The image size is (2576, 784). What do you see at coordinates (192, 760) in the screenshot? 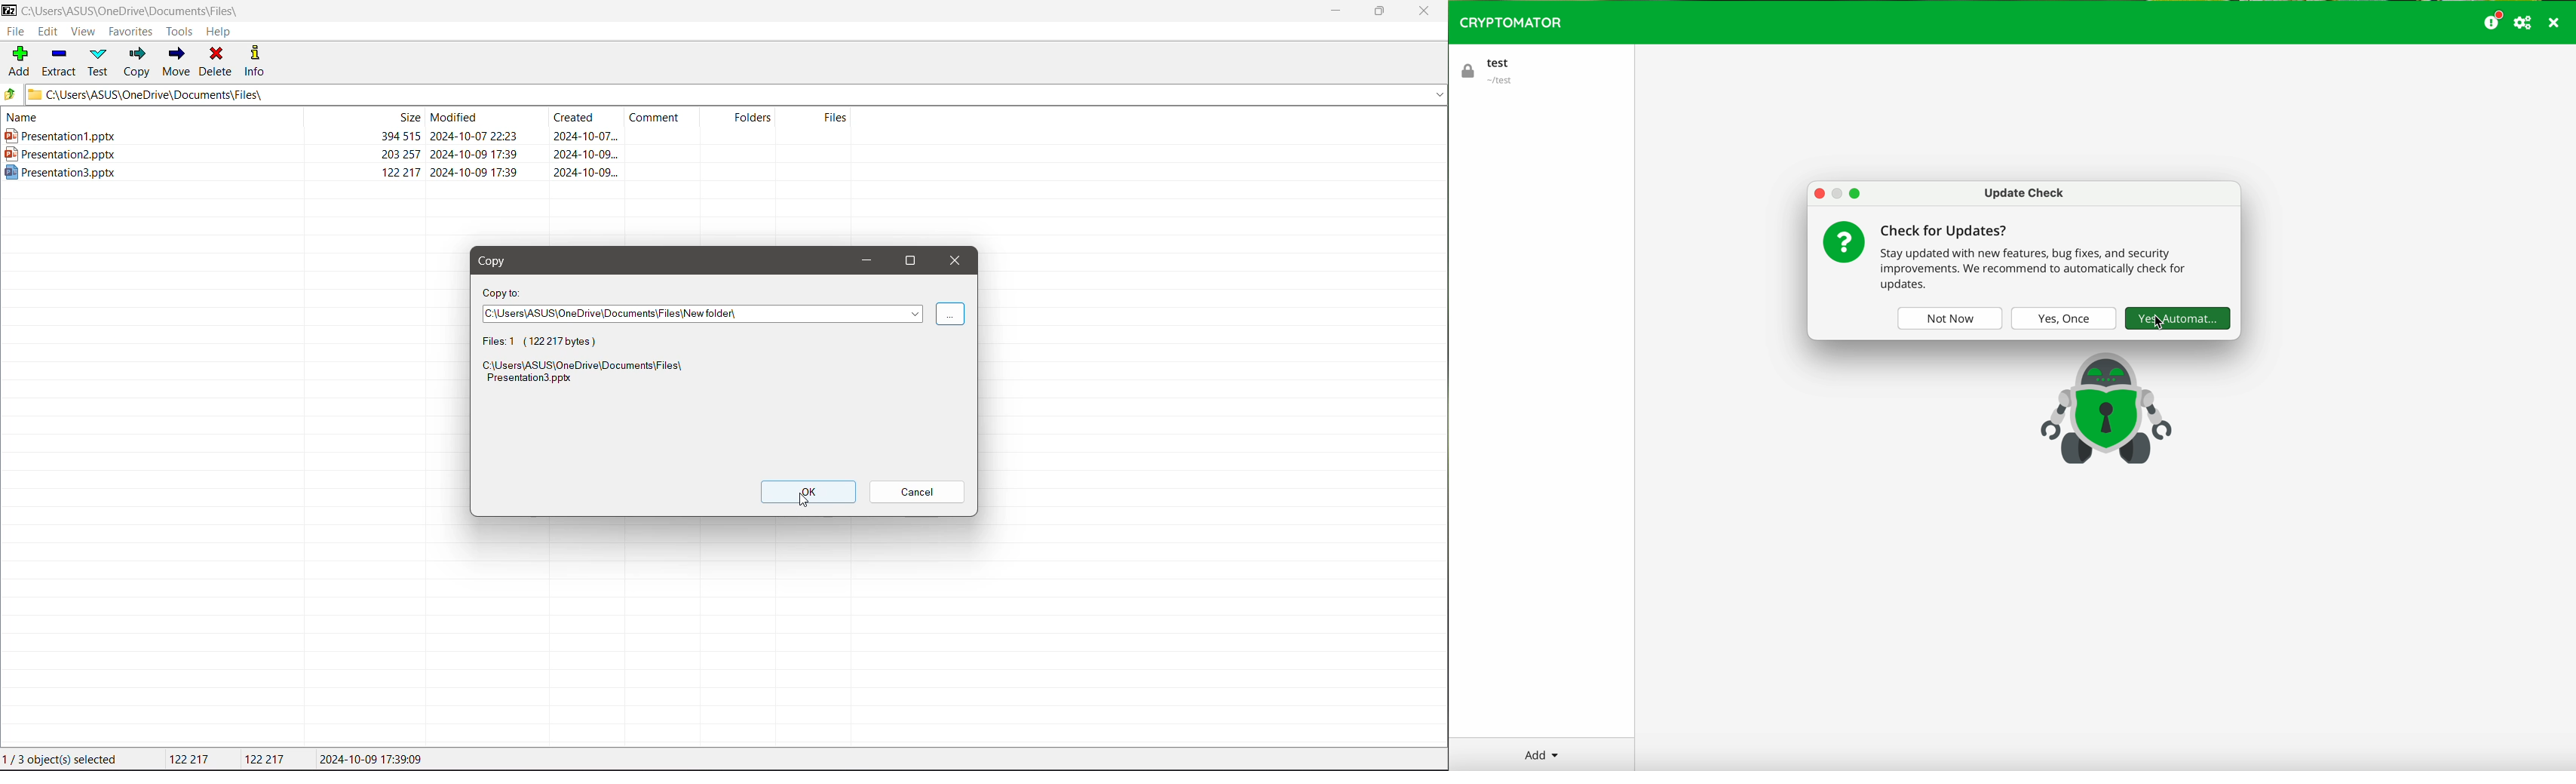
I see `Total Size of selected file(s)` at bounding box center [192, 760].